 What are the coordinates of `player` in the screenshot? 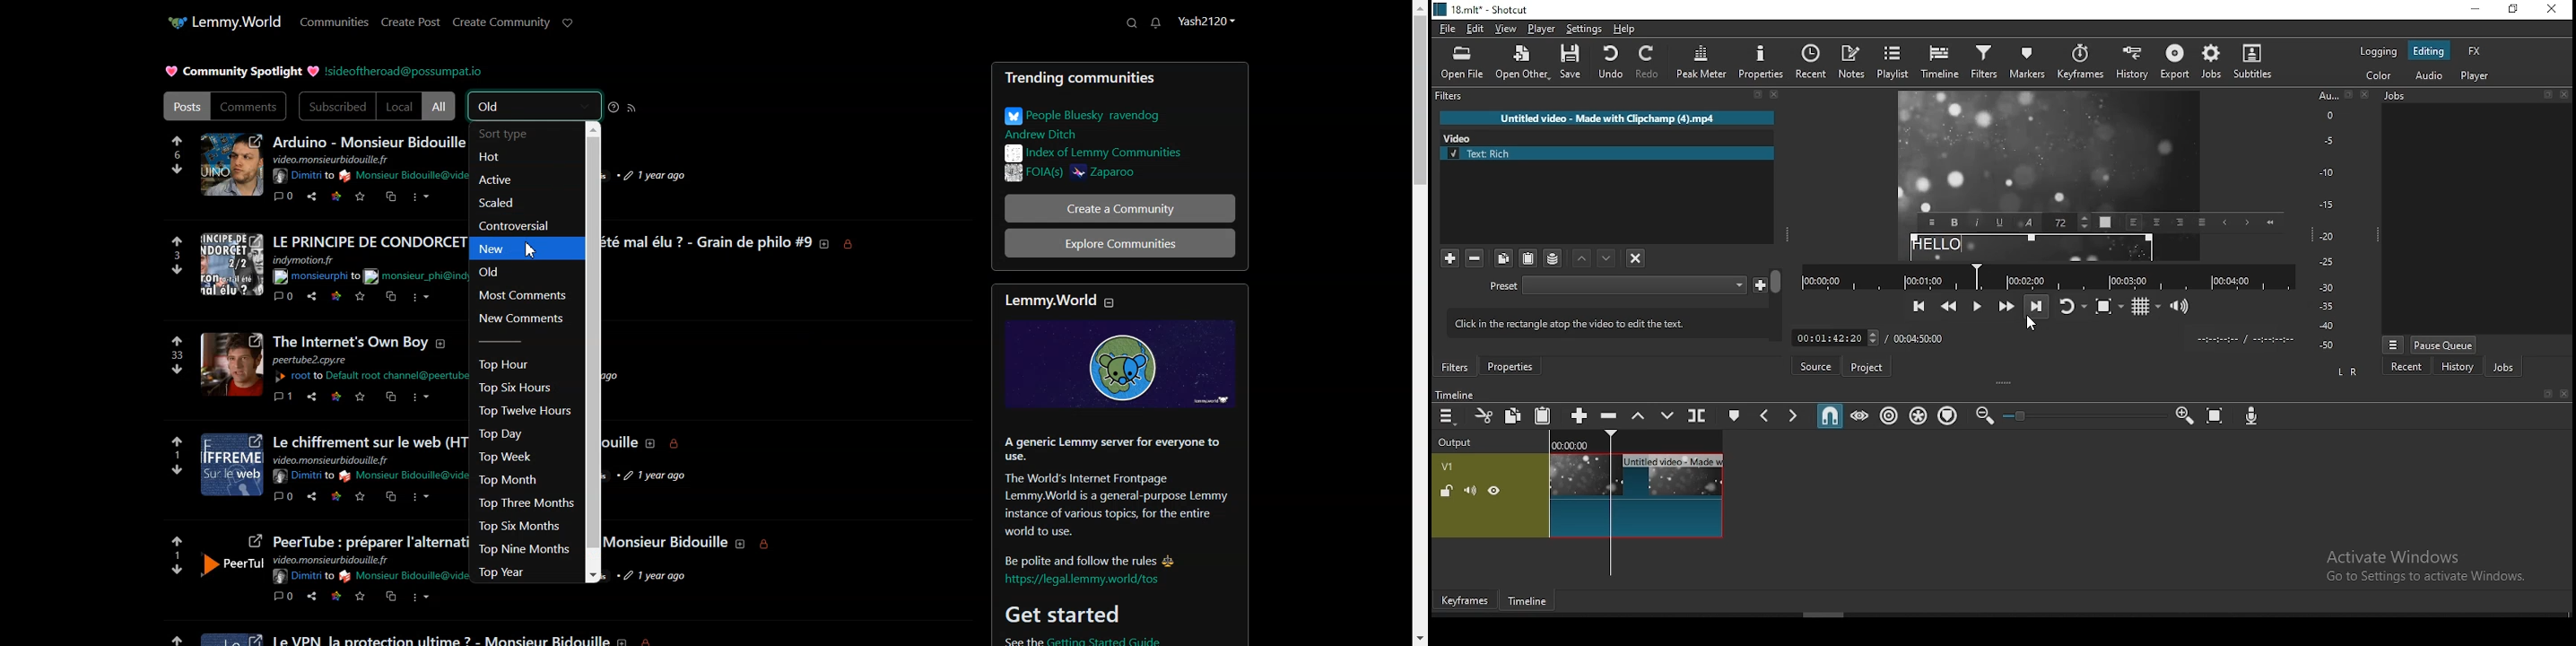 It's located at (2477, 75).